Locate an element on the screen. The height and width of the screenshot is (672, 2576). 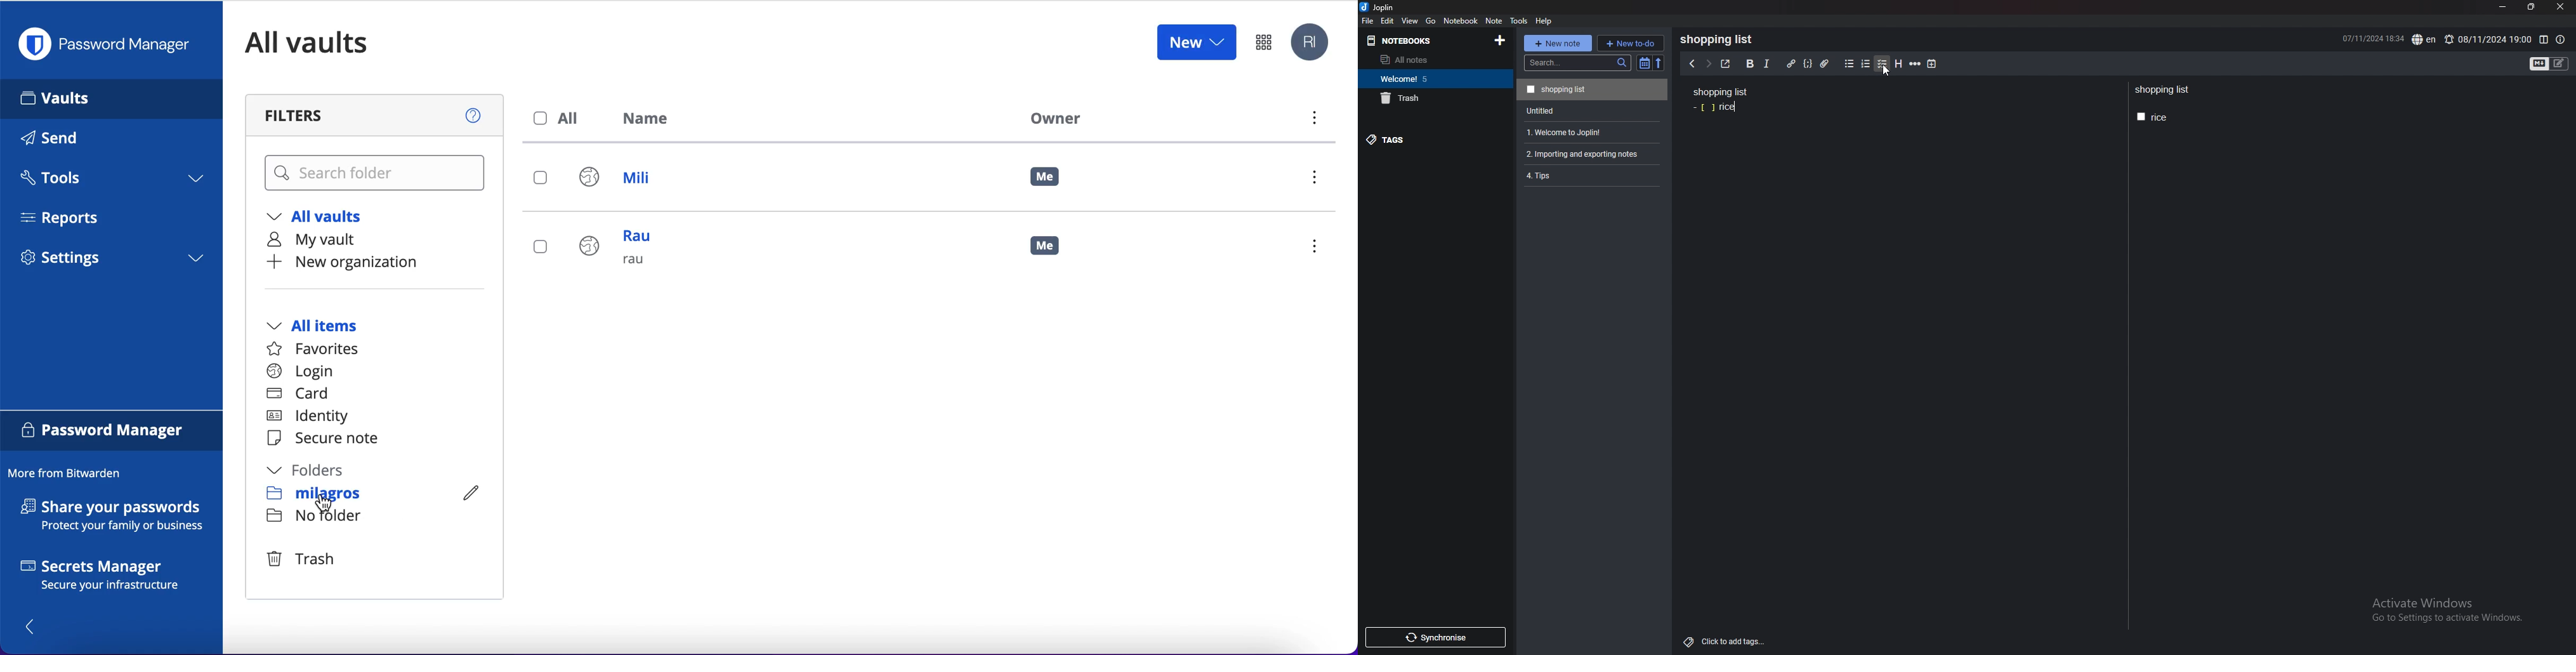
resize is located at coordinates (2530, 7).